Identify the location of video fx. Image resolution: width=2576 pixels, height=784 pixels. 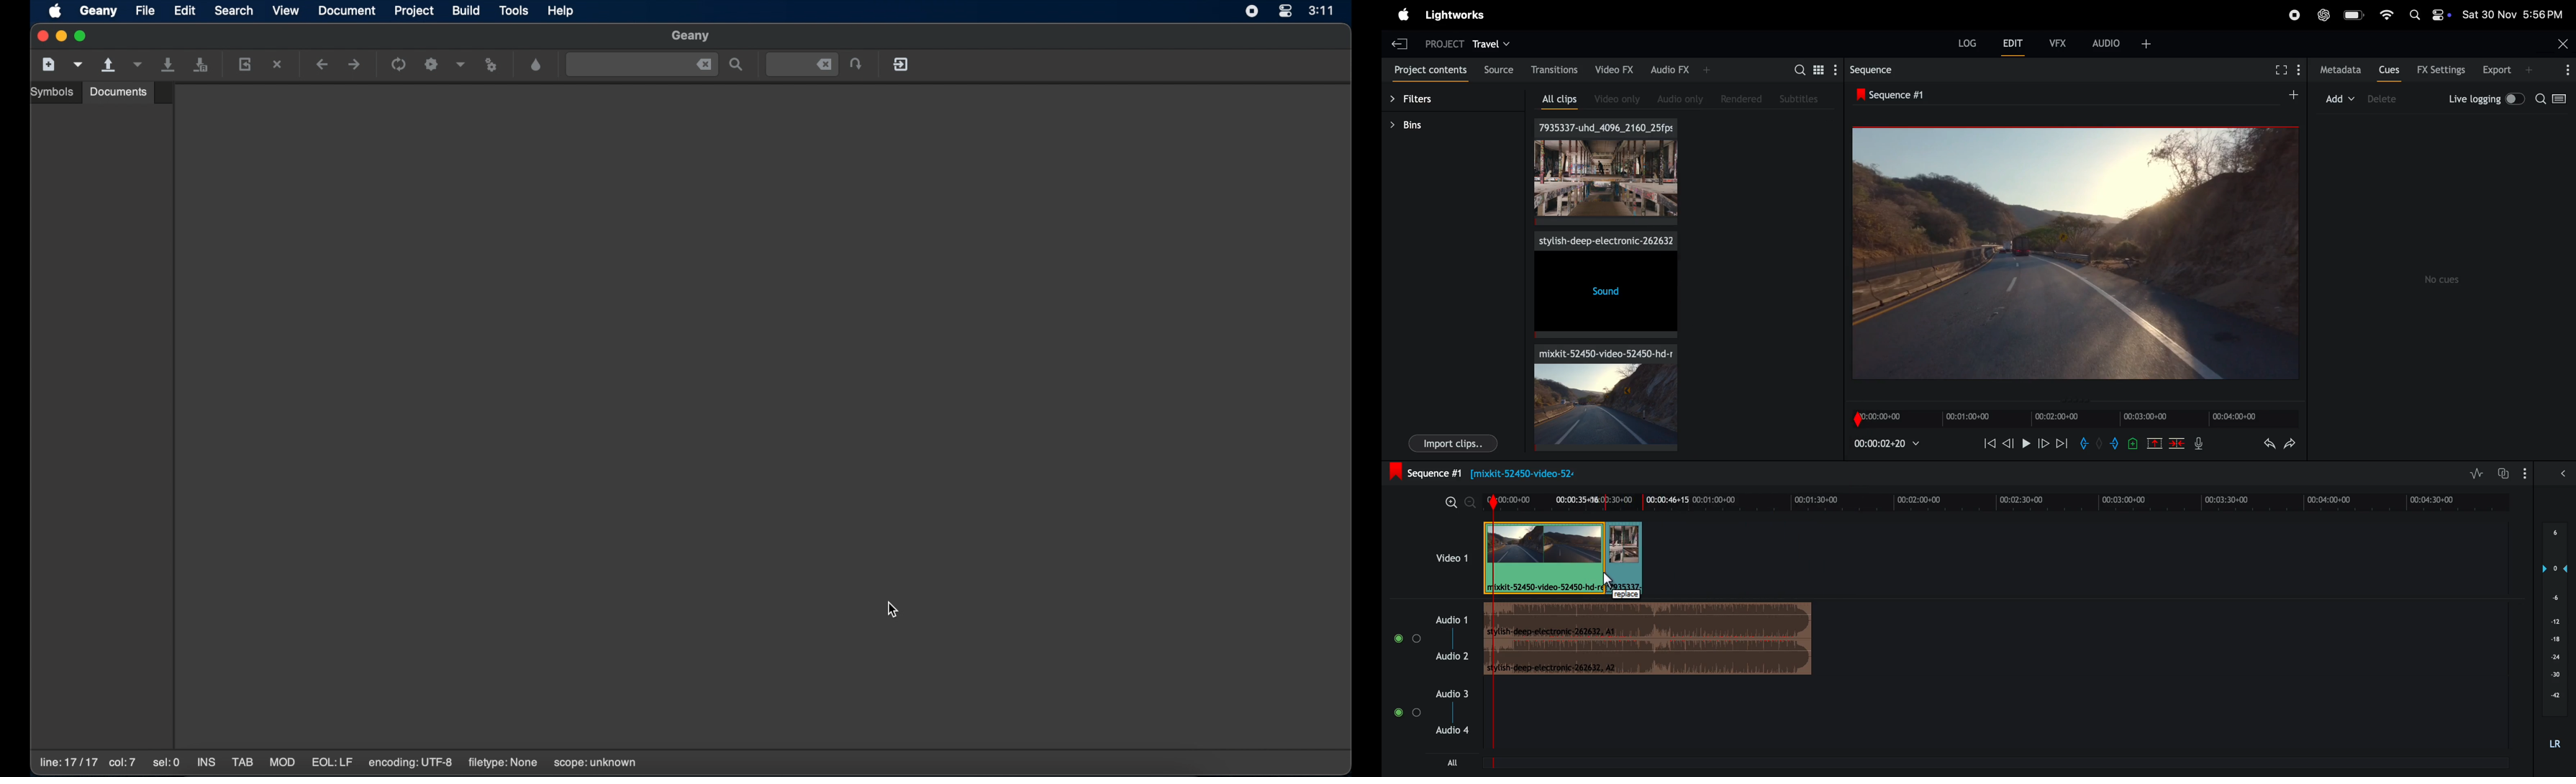
(1616, 70).